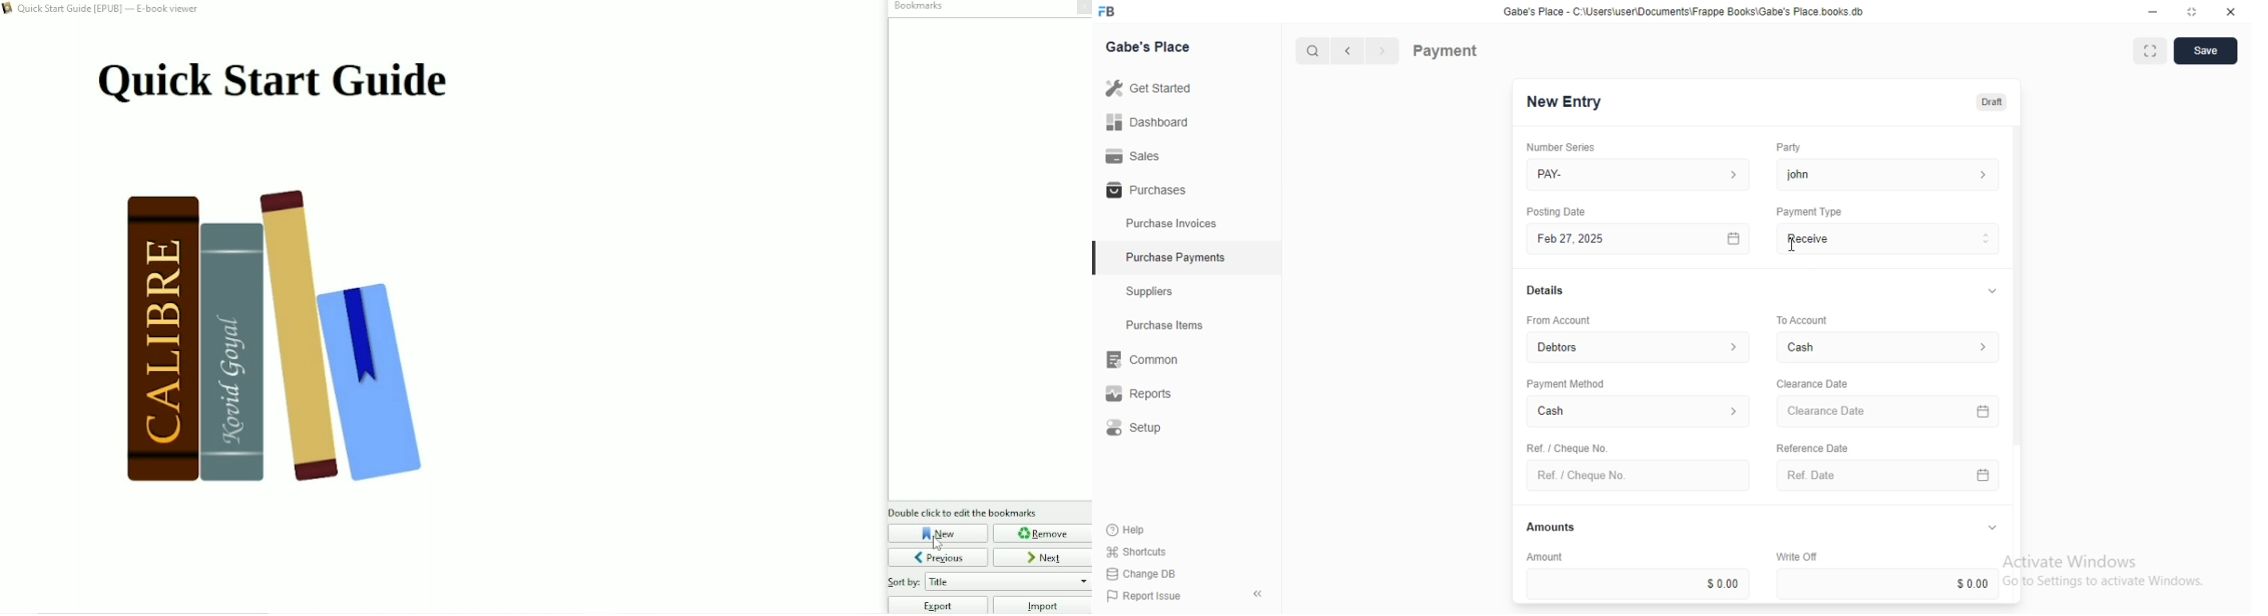 The width and height of the screenshot is (2268, 616). What do you see at coordinates (1638, 583) in the screenshot?
I see `$0.00` at bounding box center [1638, 583].